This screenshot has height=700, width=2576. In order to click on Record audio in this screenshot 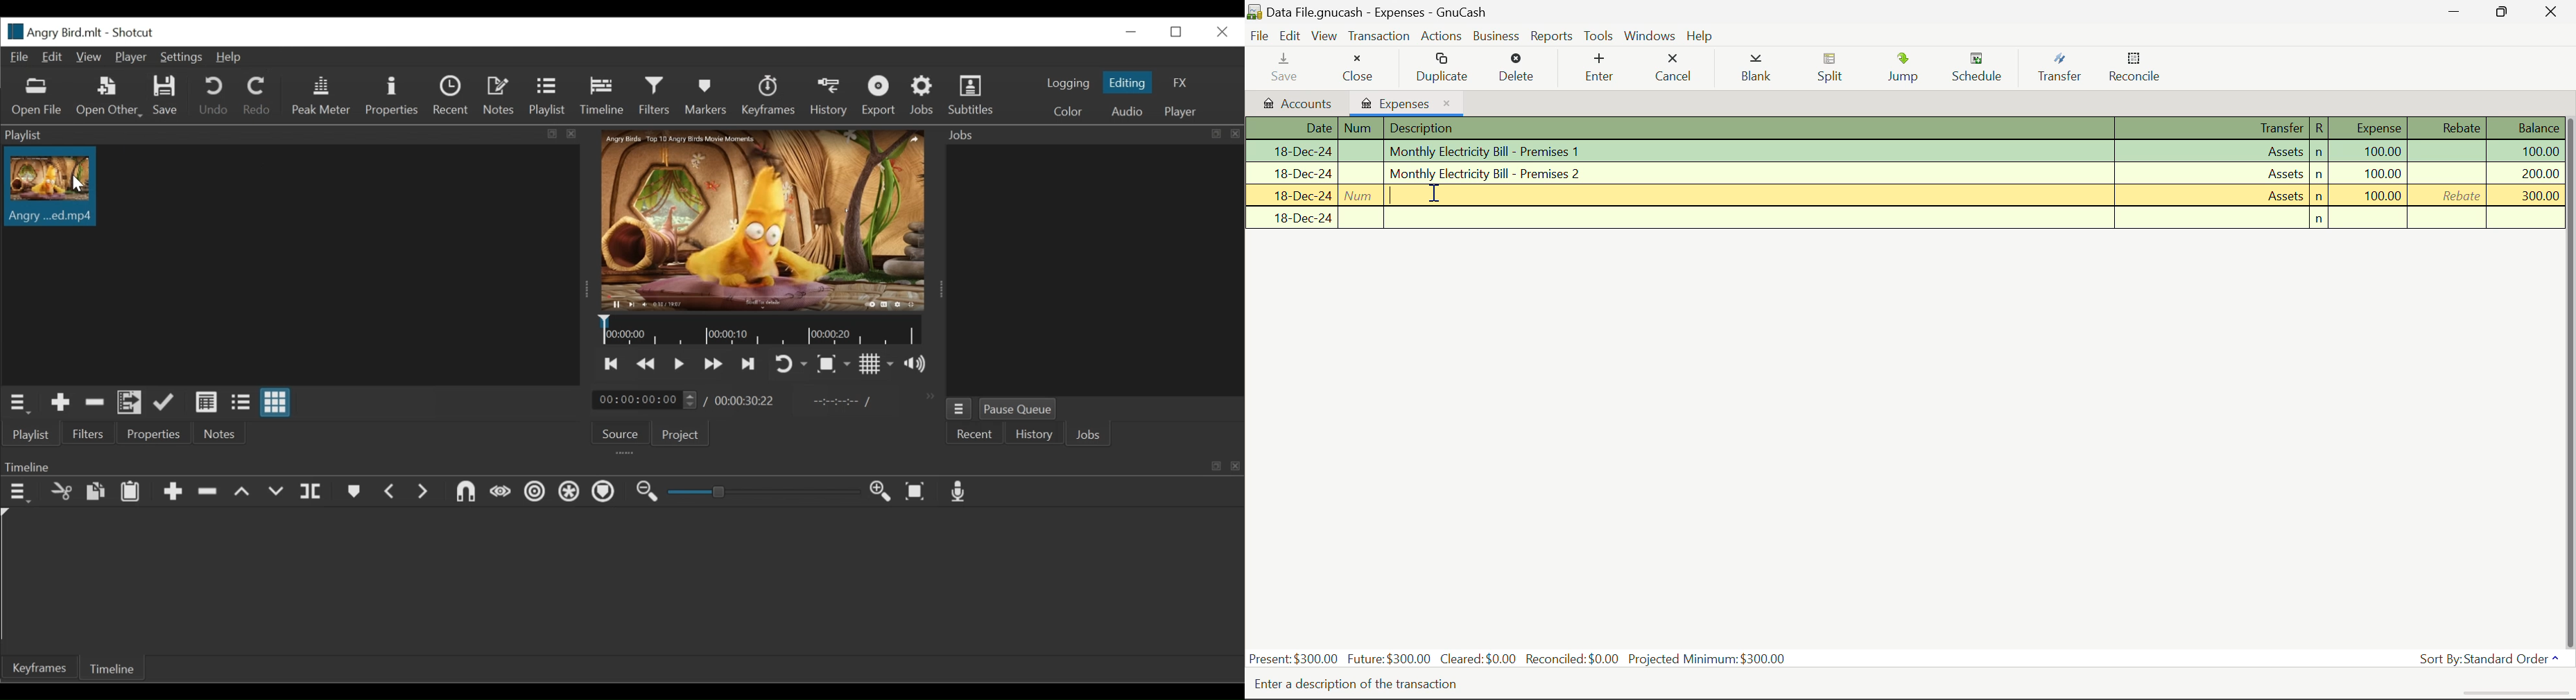, I will do `click(962, 493)`.